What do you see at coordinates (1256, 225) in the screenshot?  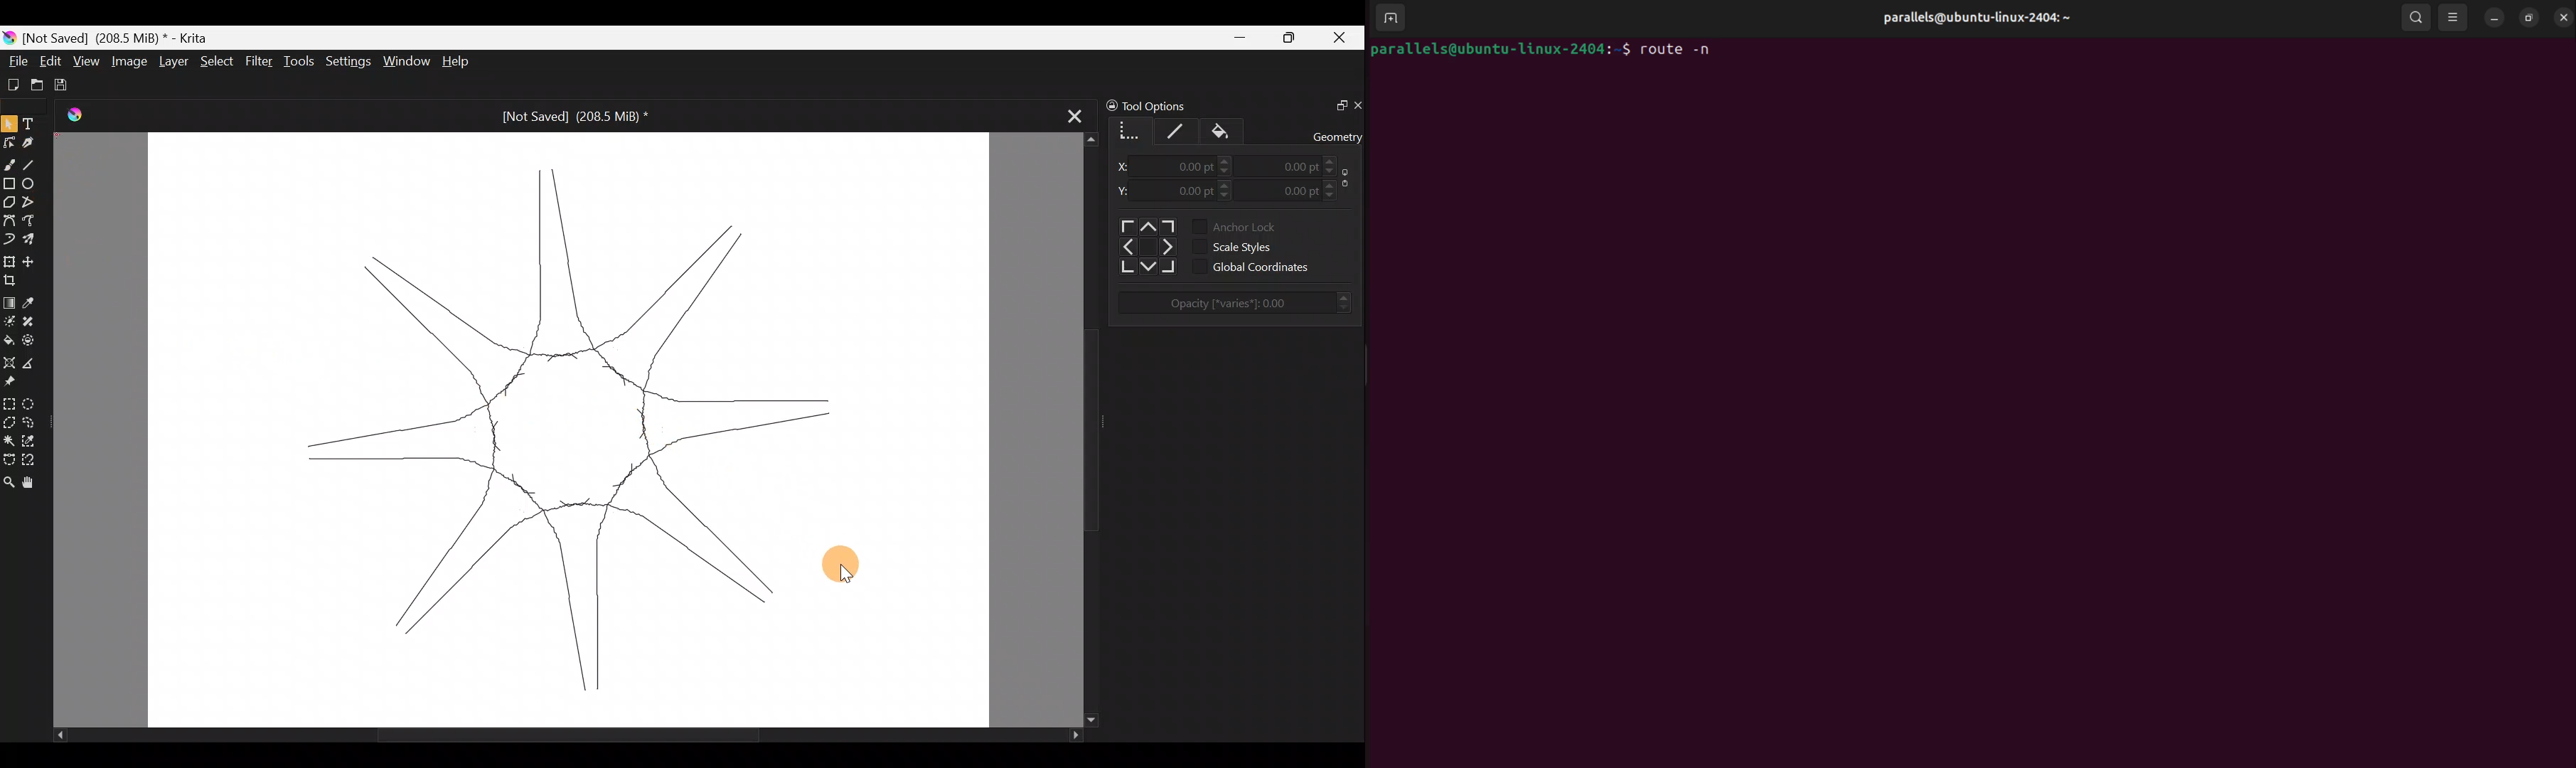 I see `Anchor lock` at bounding box center [1256, 225].